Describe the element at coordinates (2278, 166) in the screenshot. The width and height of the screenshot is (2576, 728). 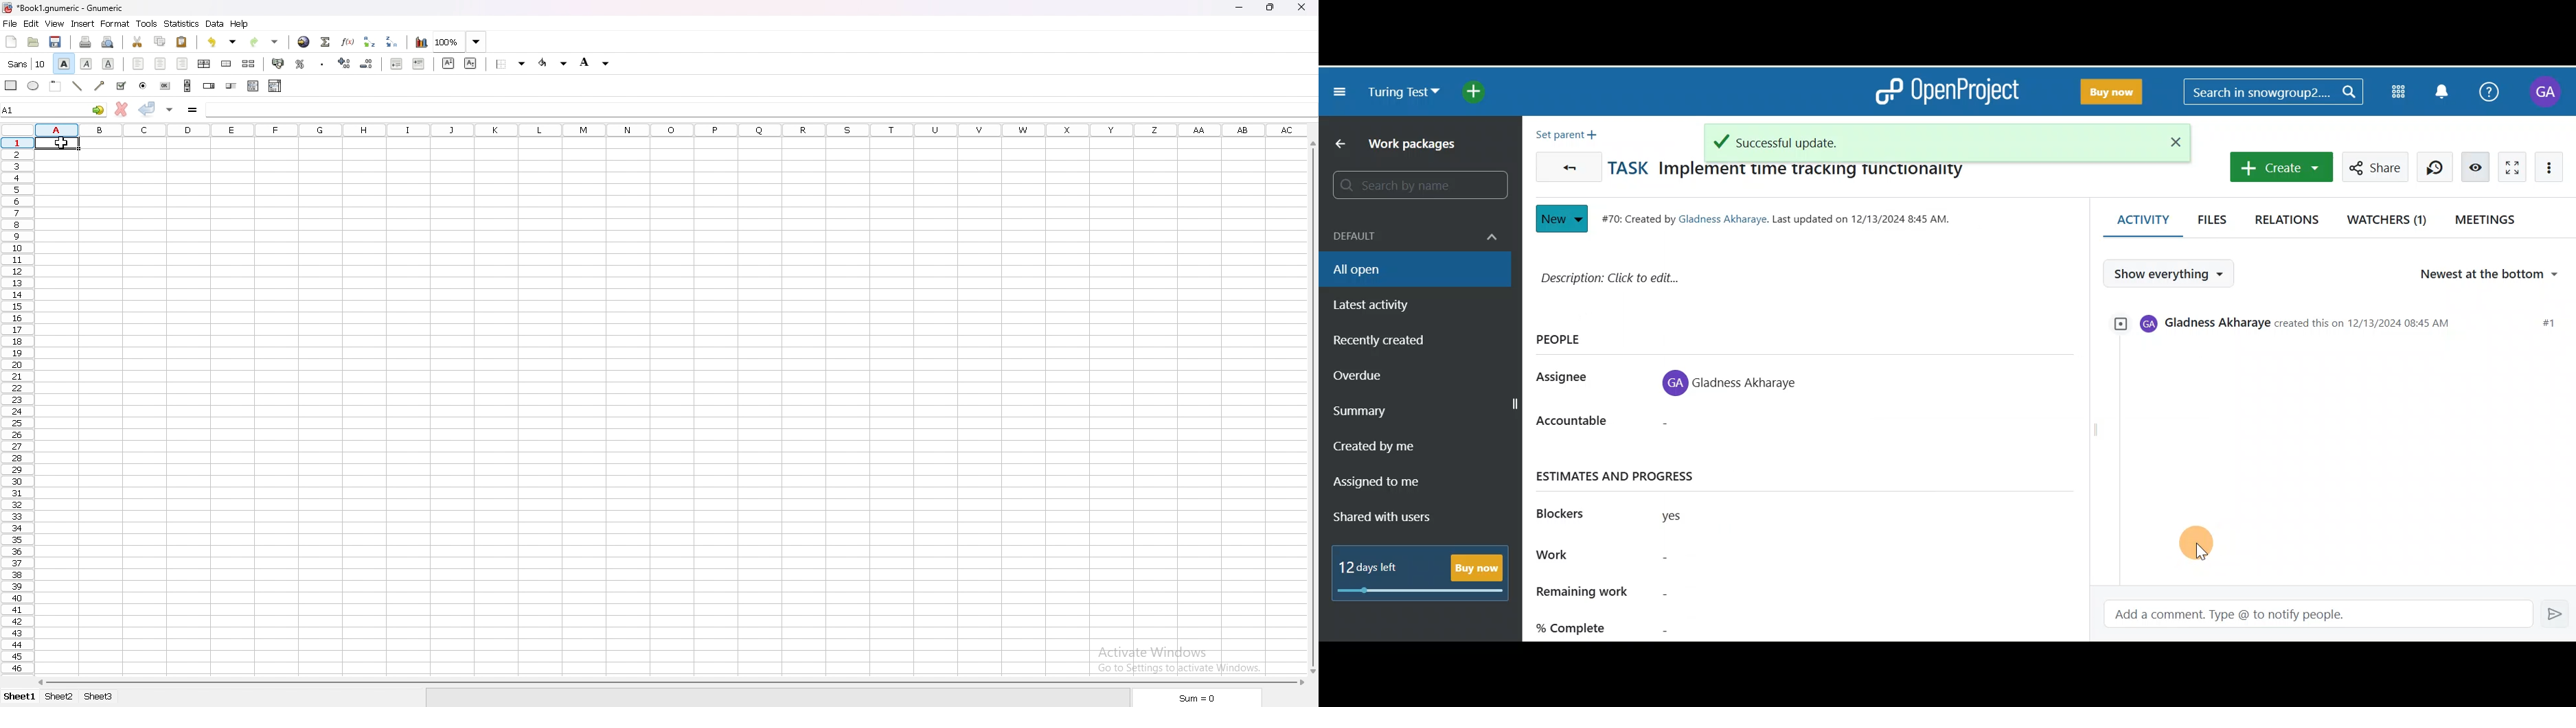
I see `Create` at that location.